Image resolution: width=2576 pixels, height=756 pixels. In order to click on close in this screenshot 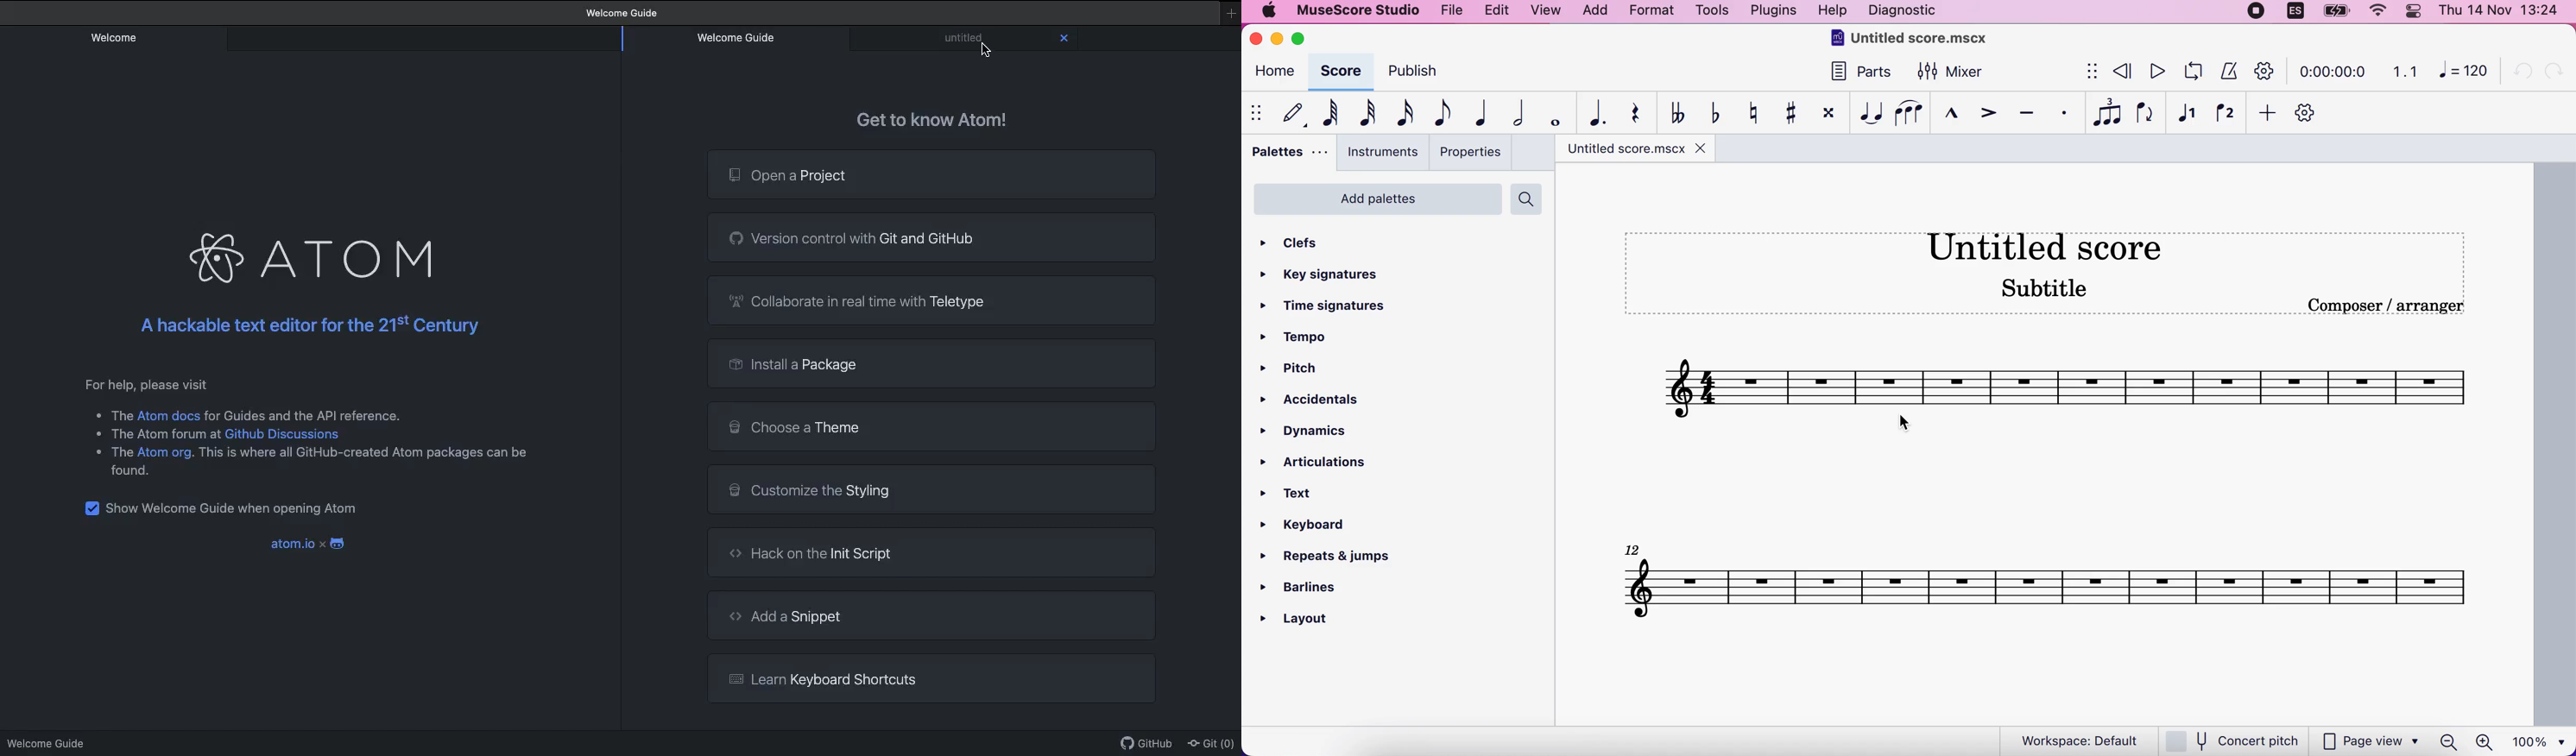, I will do `click(1254, 40)`.